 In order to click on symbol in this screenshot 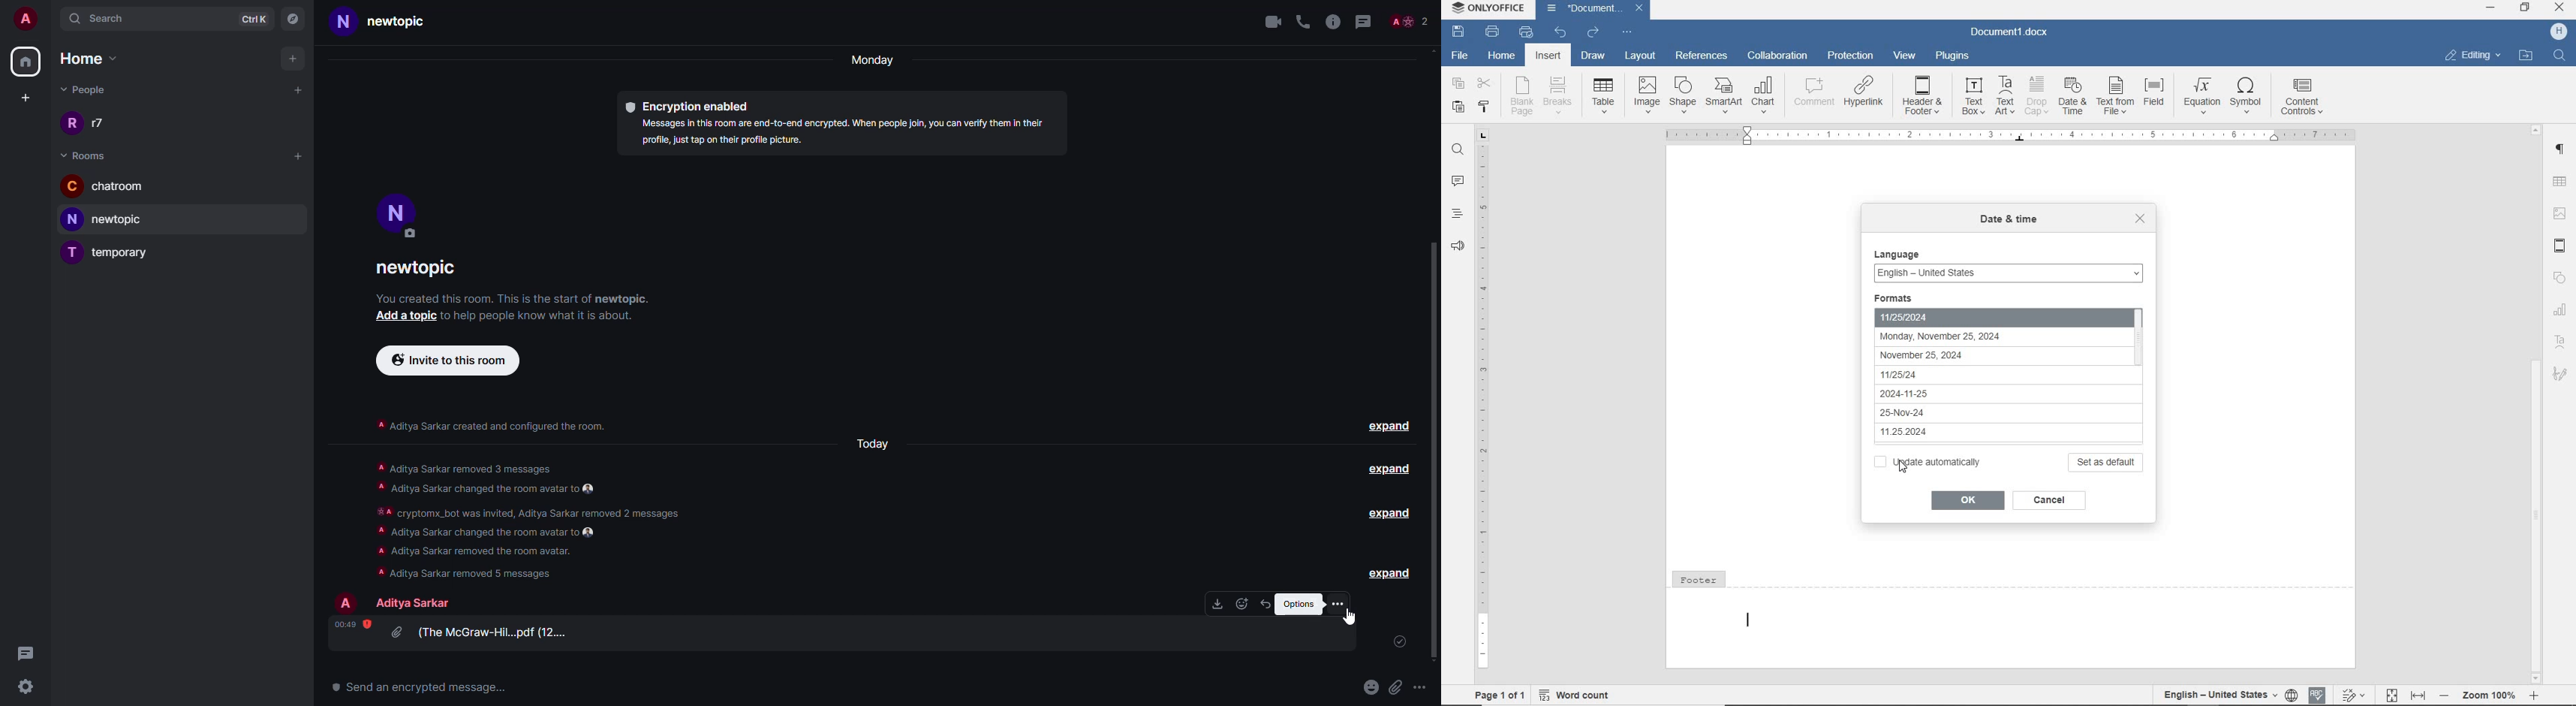, I will do `click(2250, 96)`.